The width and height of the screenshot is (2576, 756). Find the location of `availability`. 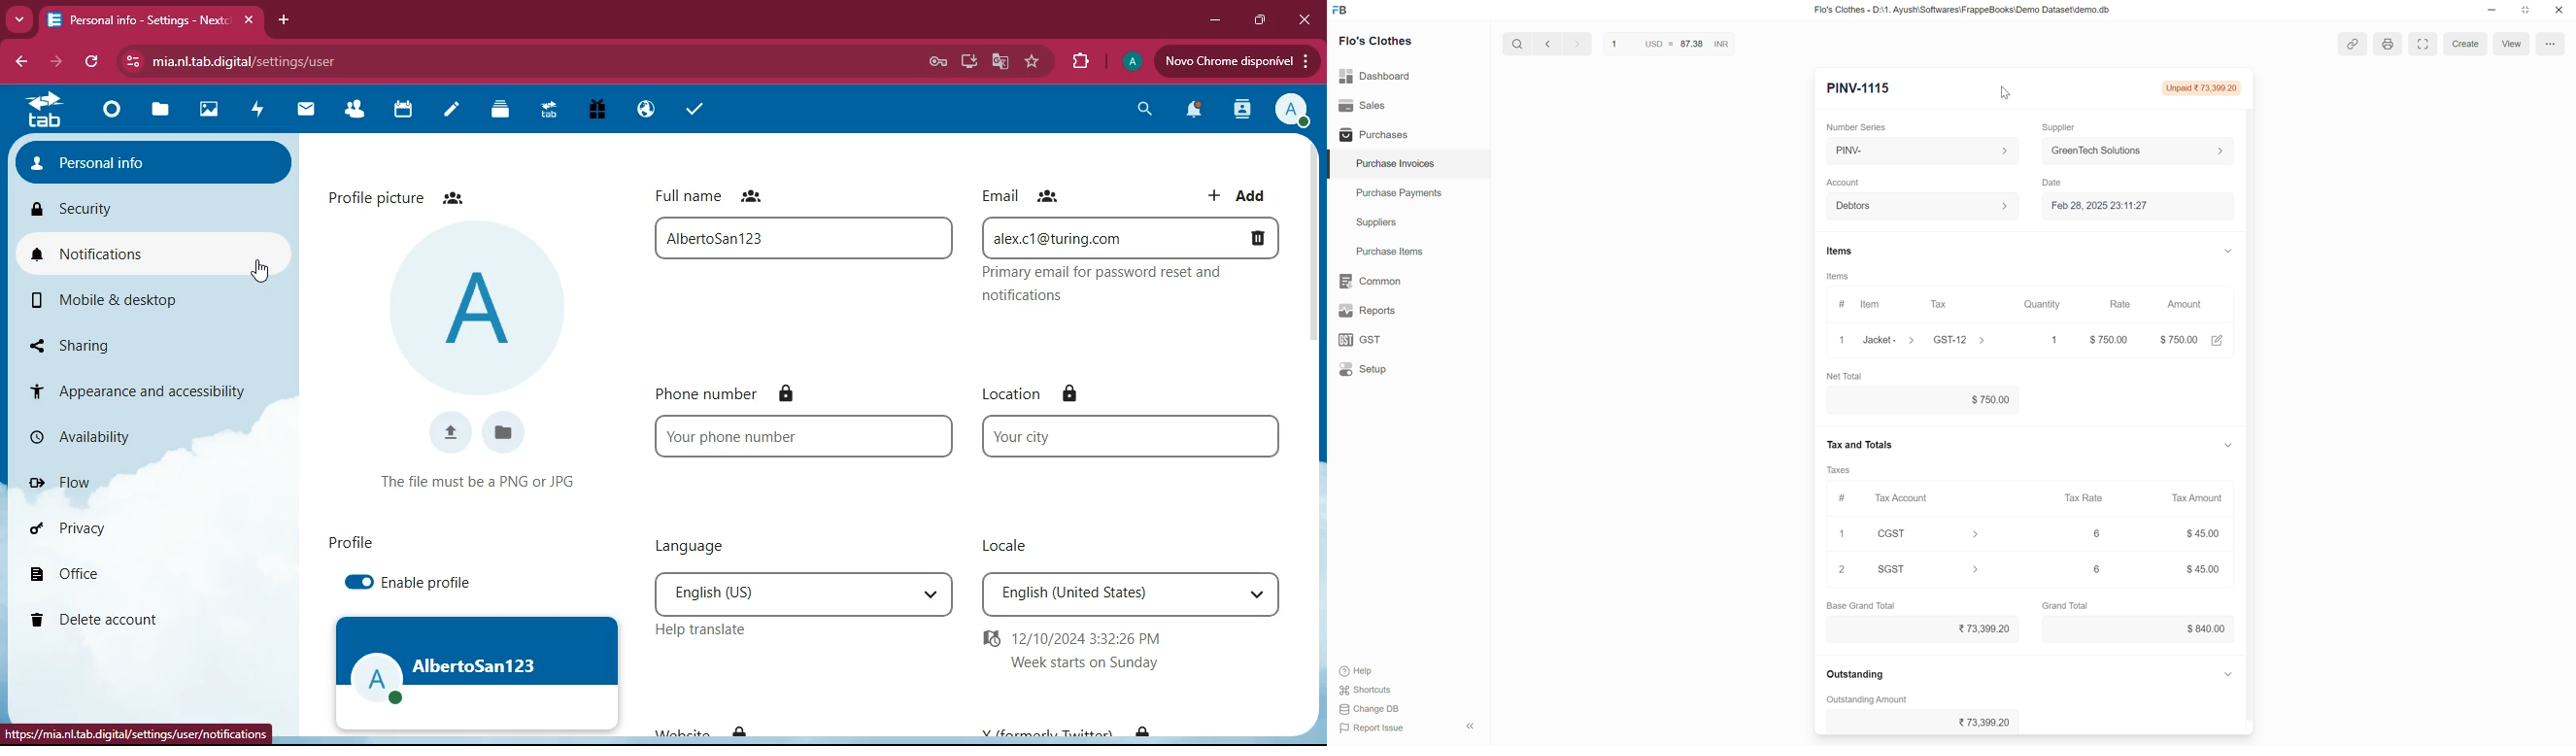

availability is located at coordinates (139, 436).